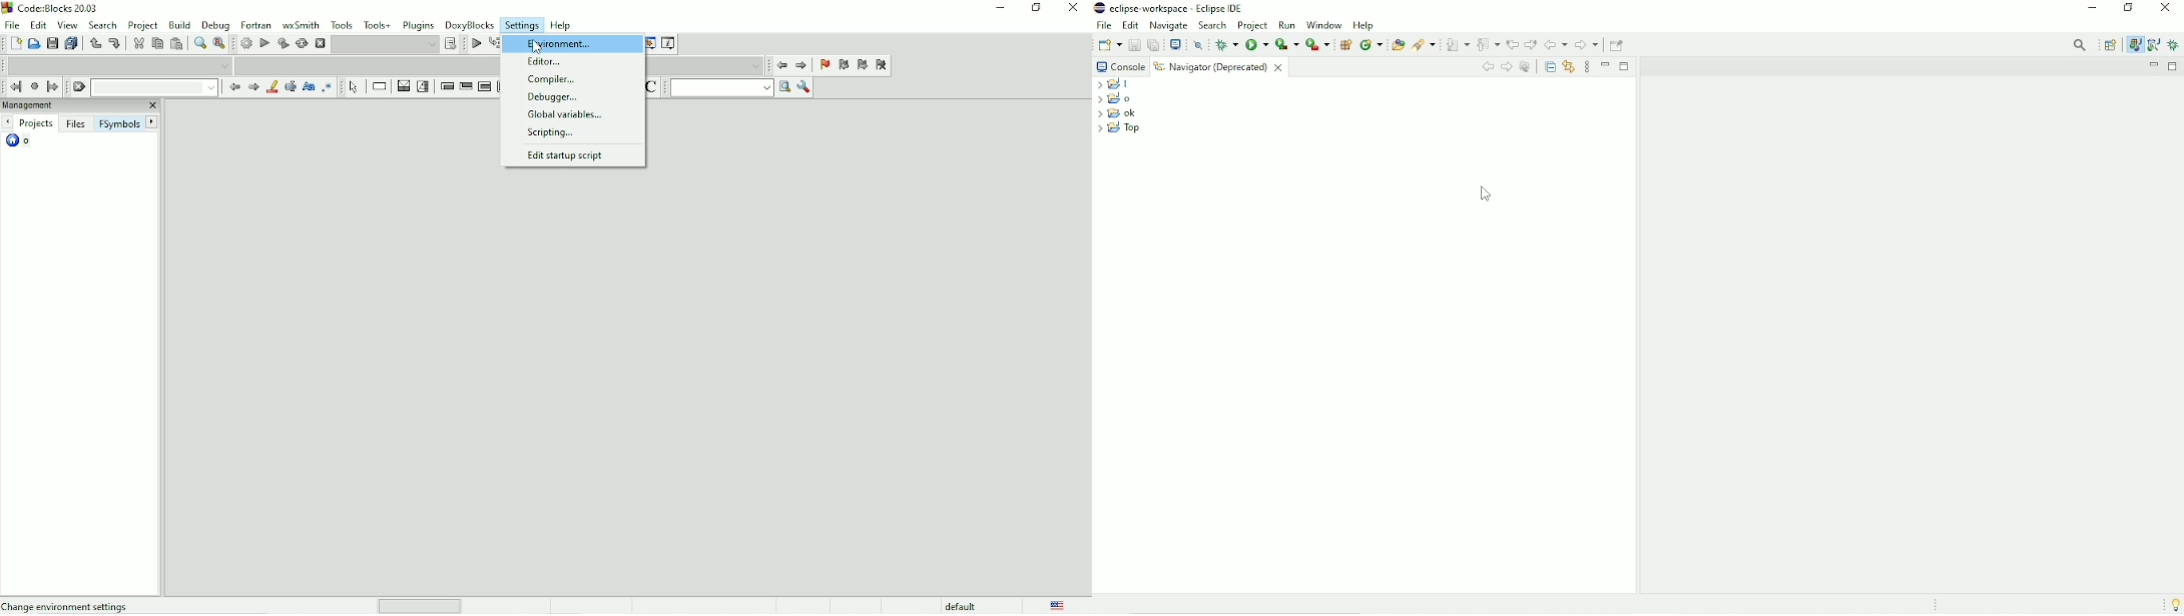 The image size is (2184, 616). I want to click on Debug, so click(2174, 45).